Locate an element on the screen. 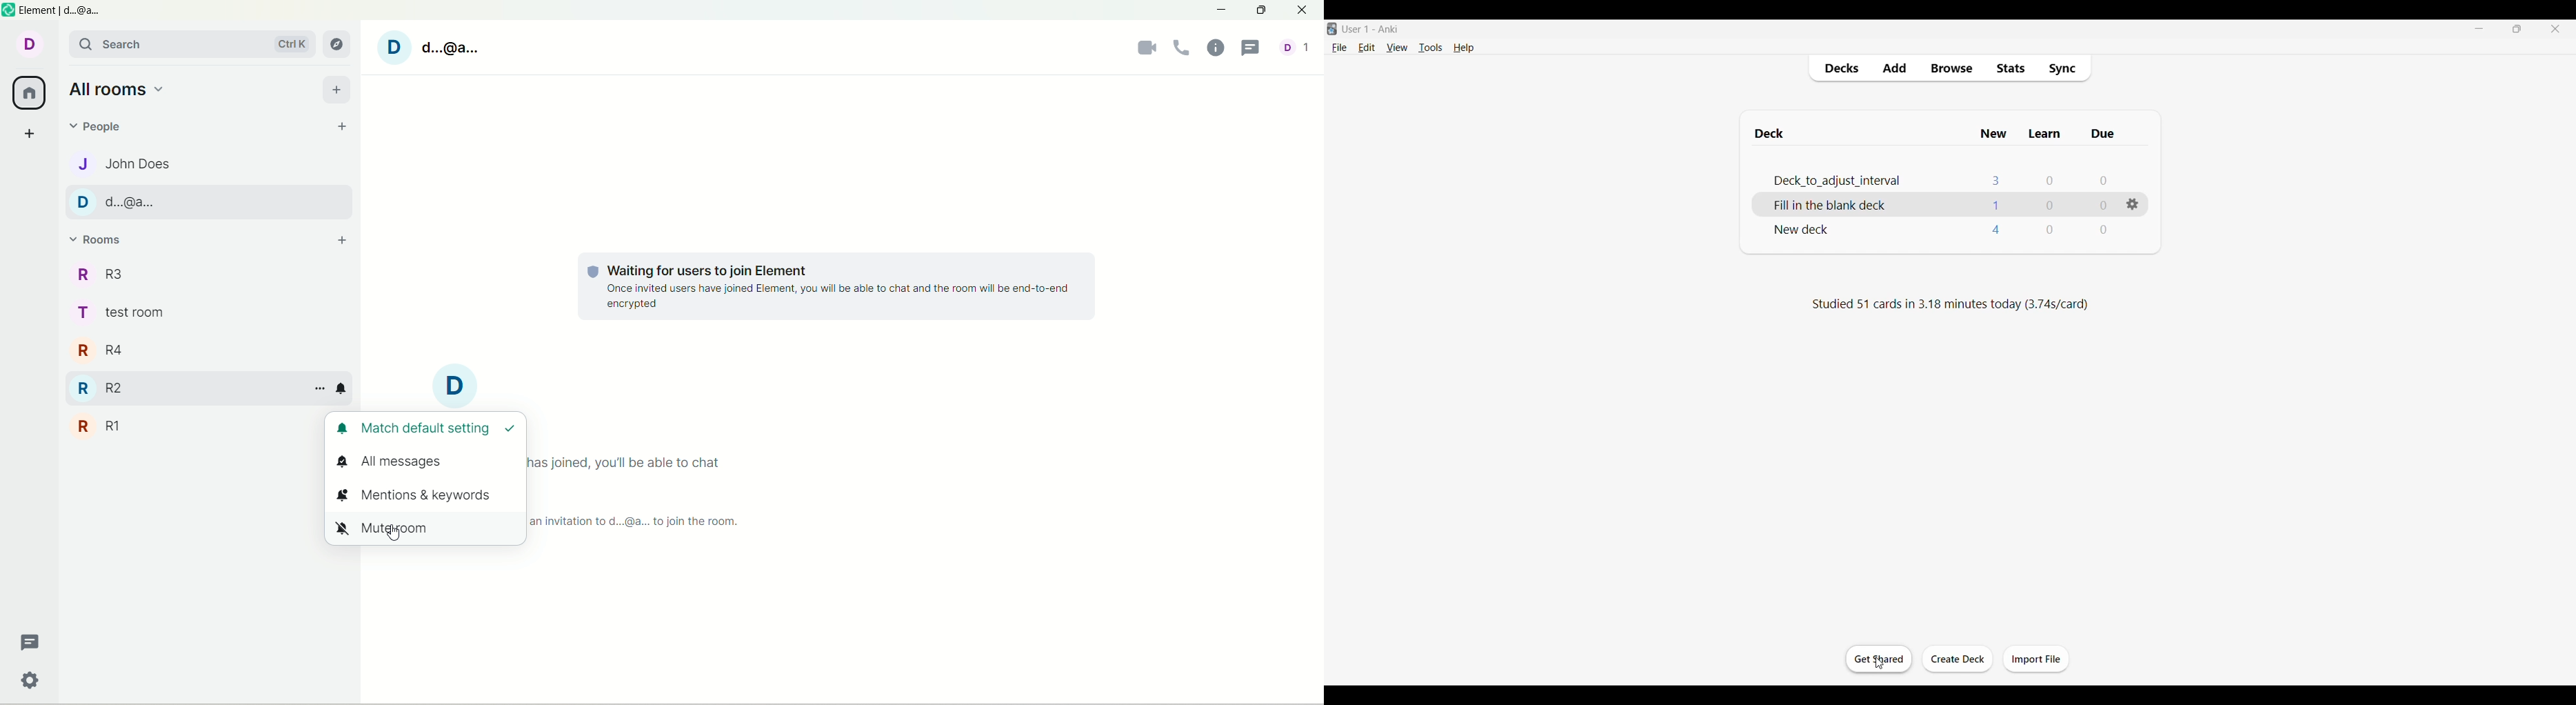 The image size is (2576, 728). Stats is located at coordinates (2012, 68).